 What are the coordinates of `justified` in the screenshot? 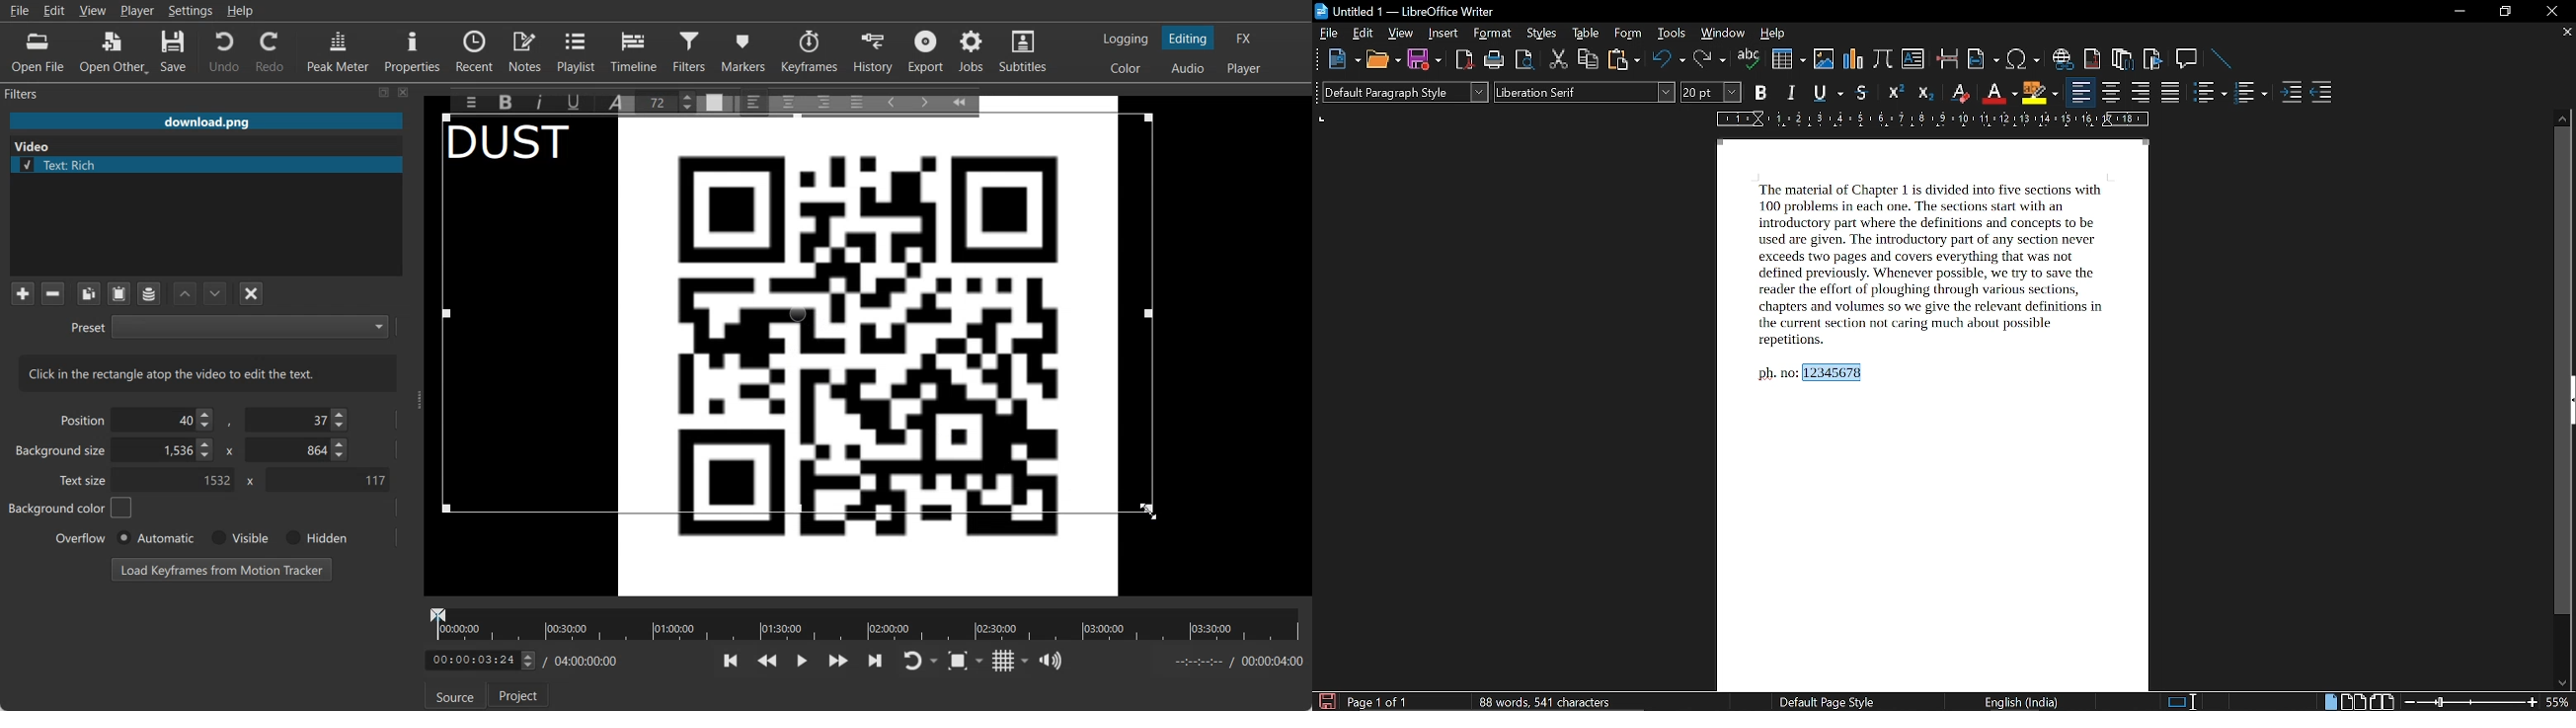 It's located at (2173, 94).